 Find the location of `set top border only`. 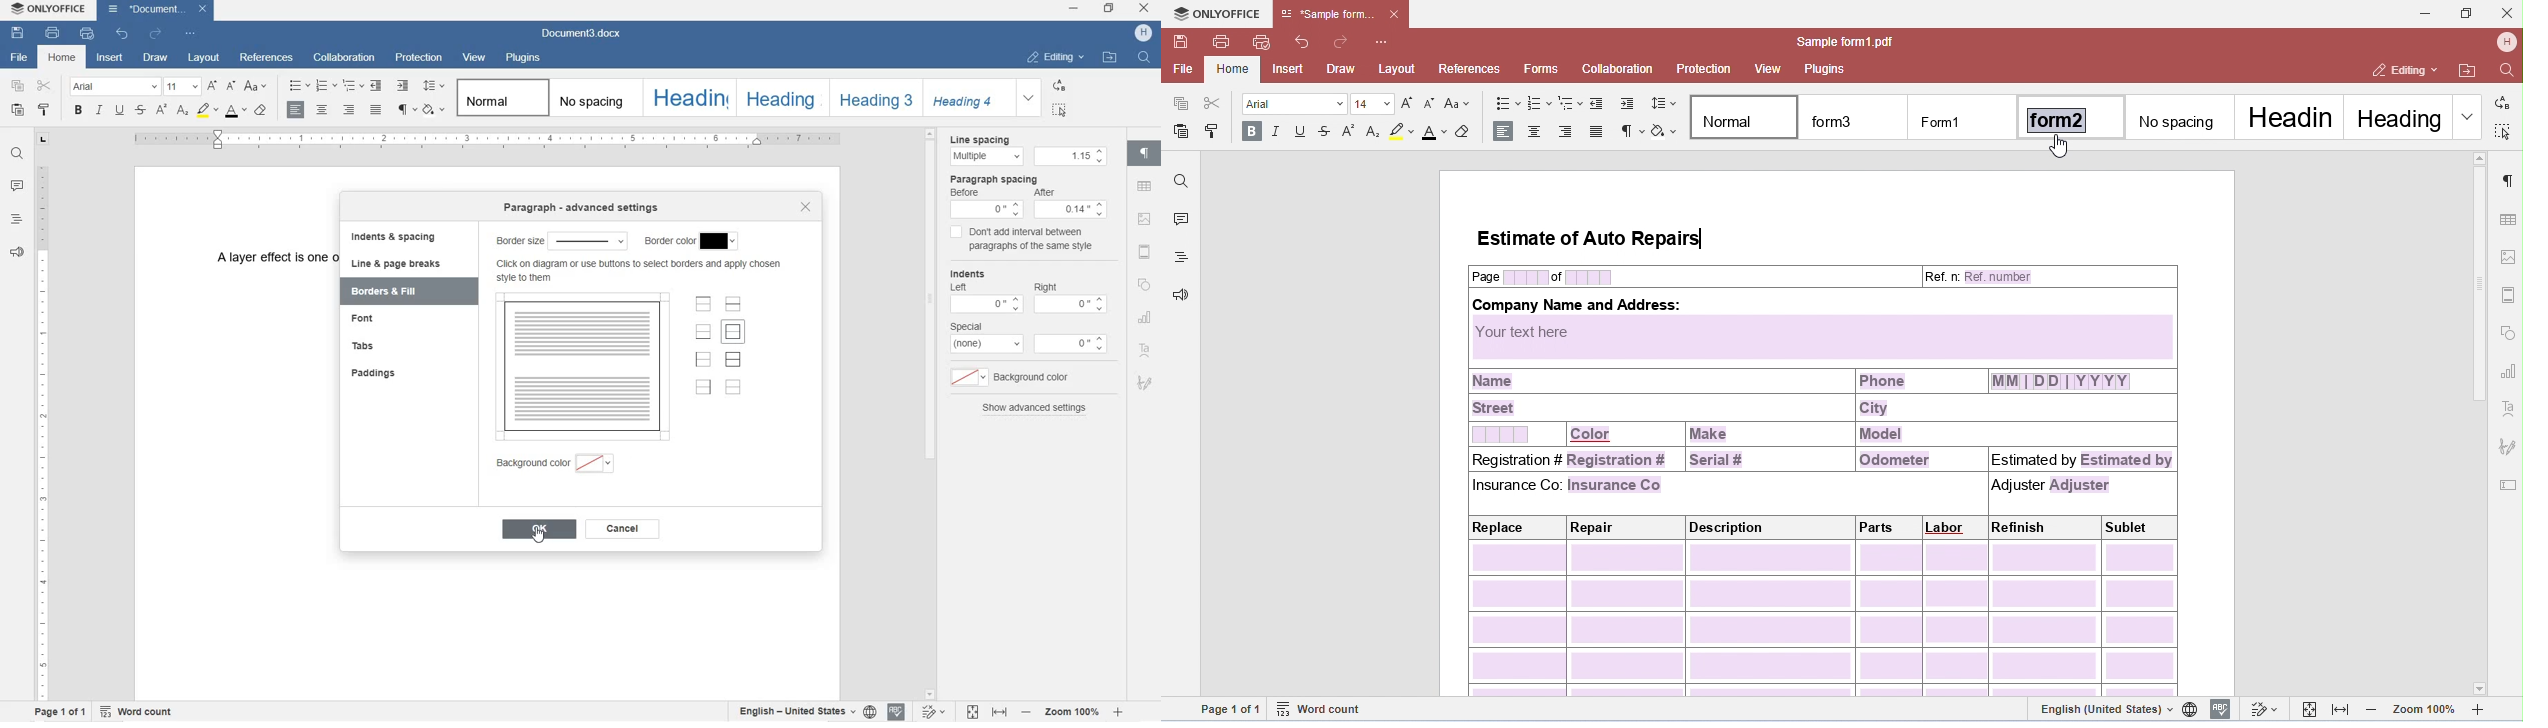

set top border only is located at coordinates (703, 304).